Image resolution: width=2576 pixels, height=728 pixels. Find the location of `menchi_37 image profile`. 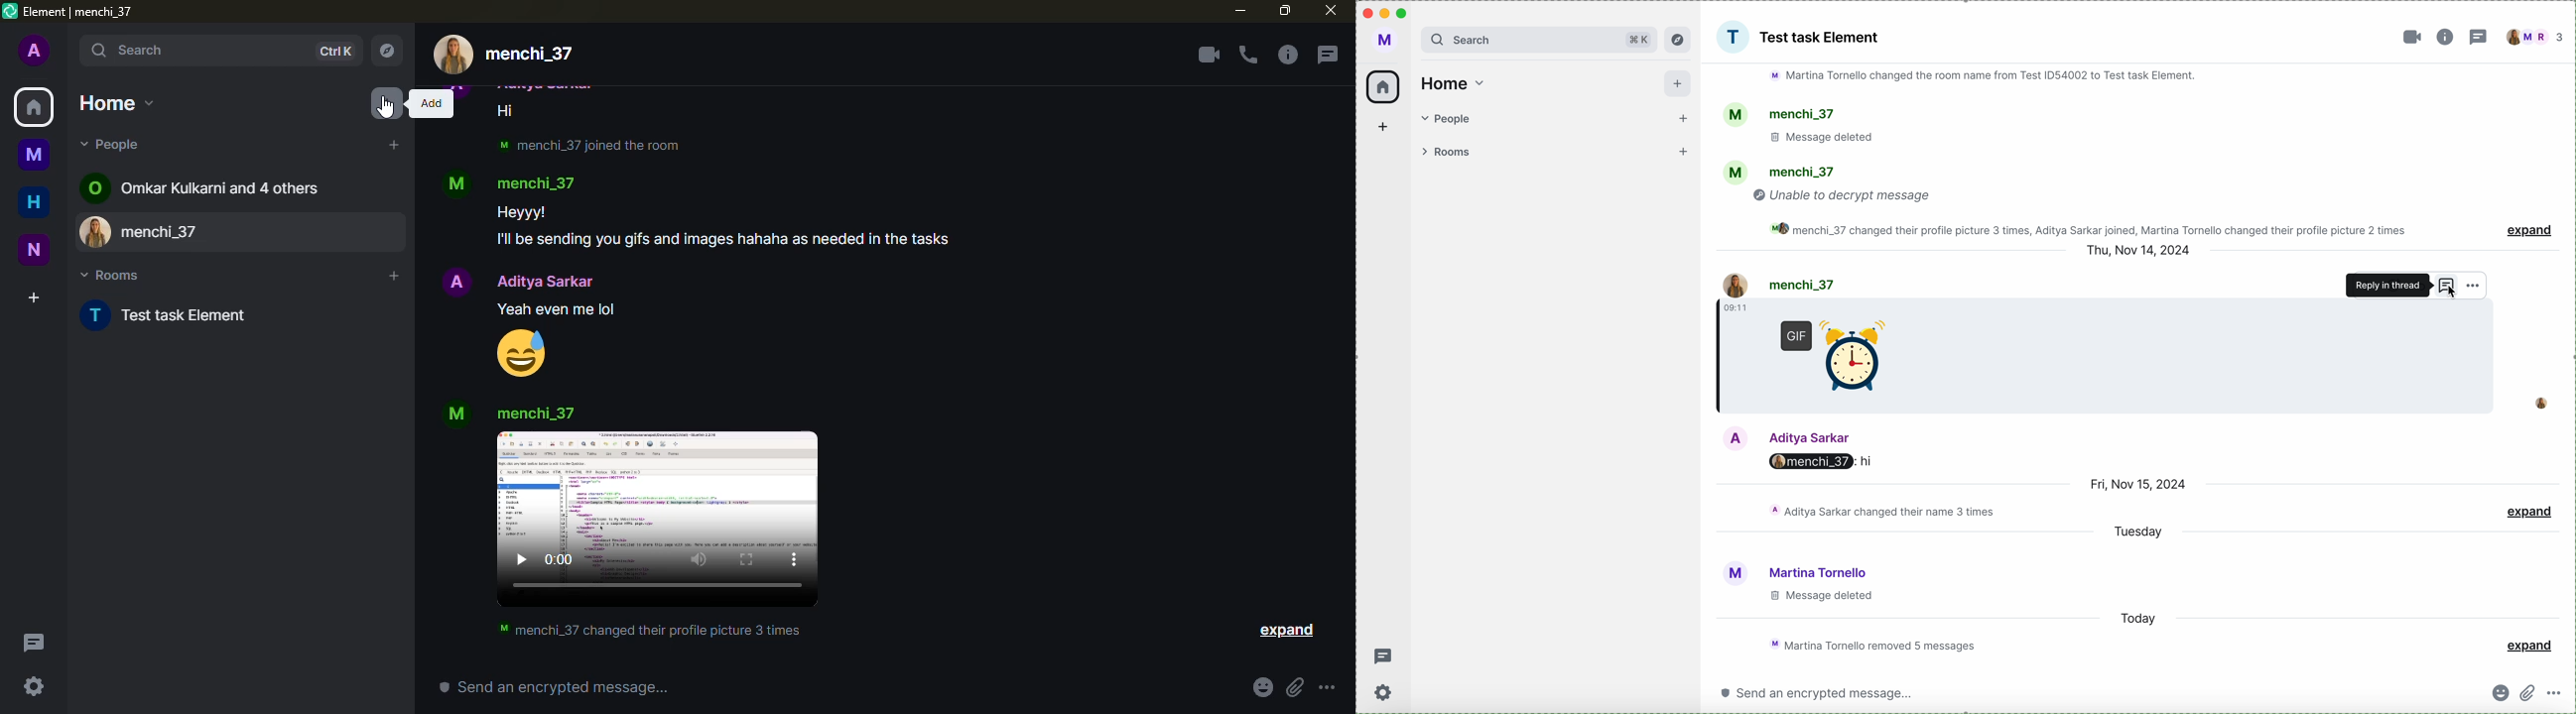

menchi_37 image profile is located at coordinates (2540, 403).